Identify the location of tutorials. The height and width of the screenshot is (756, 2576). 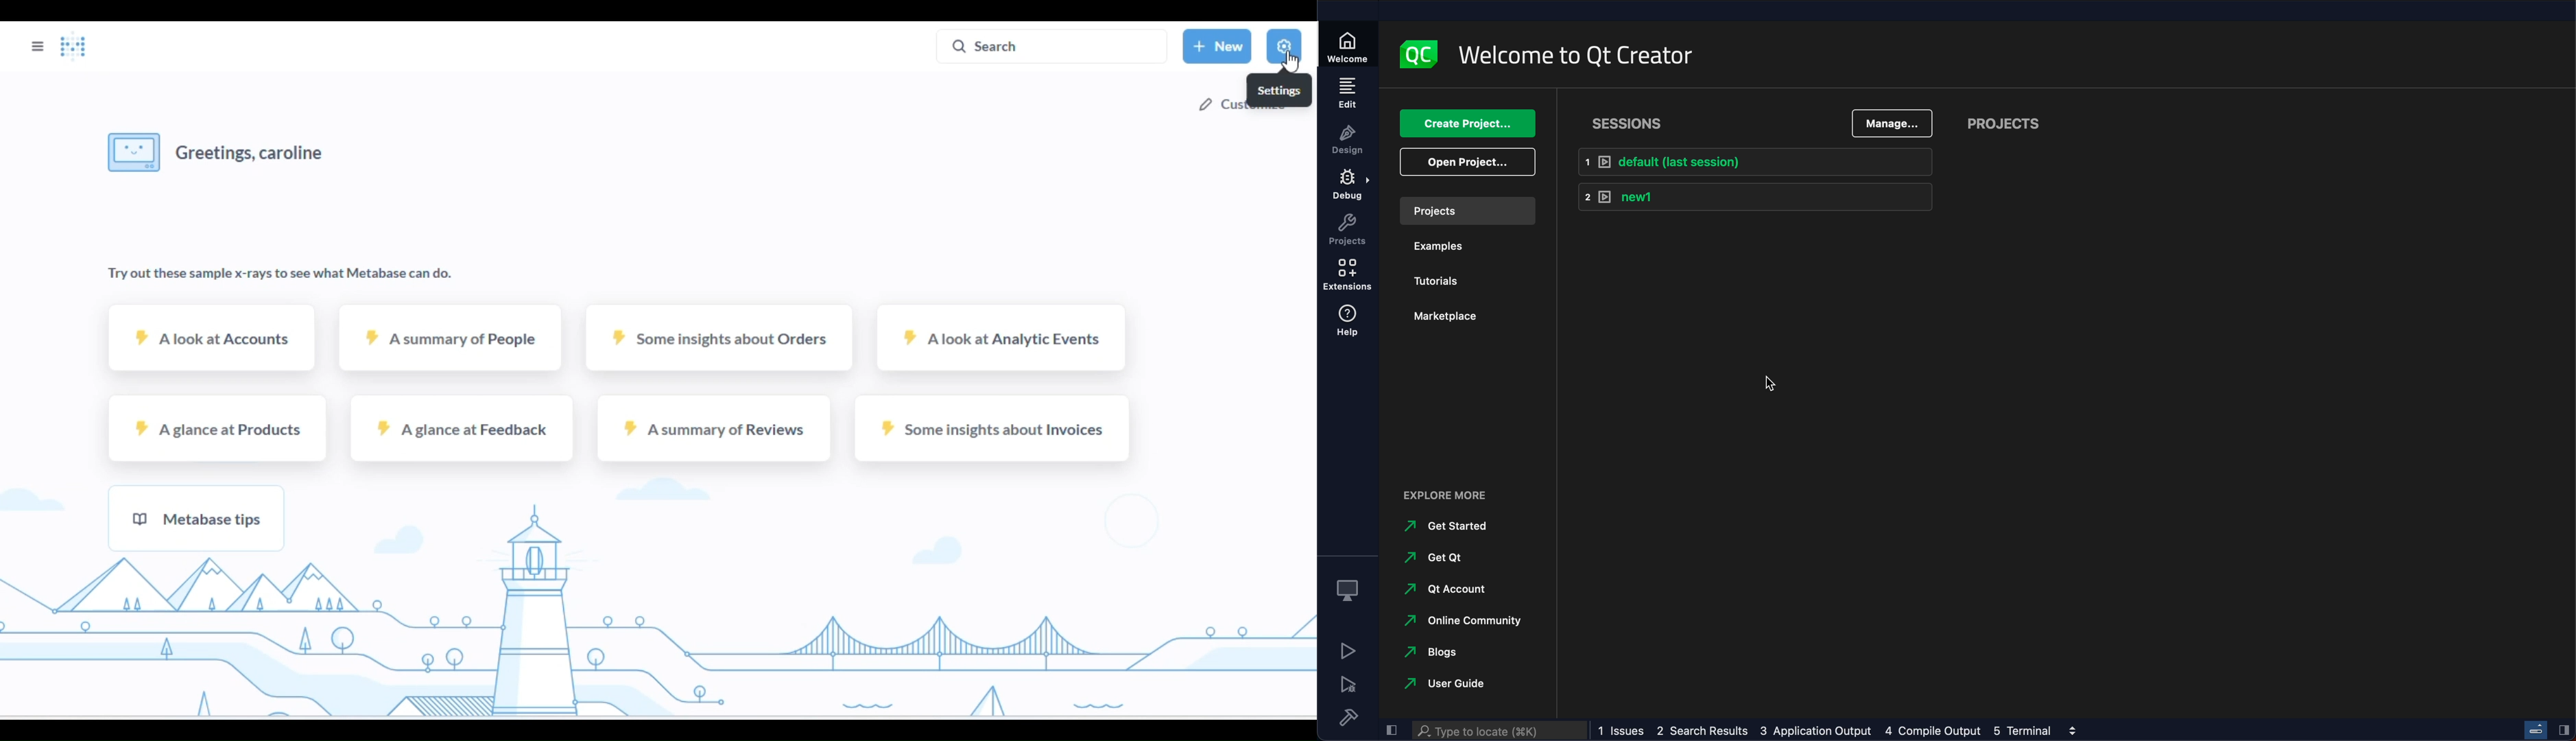
(1444, 277).